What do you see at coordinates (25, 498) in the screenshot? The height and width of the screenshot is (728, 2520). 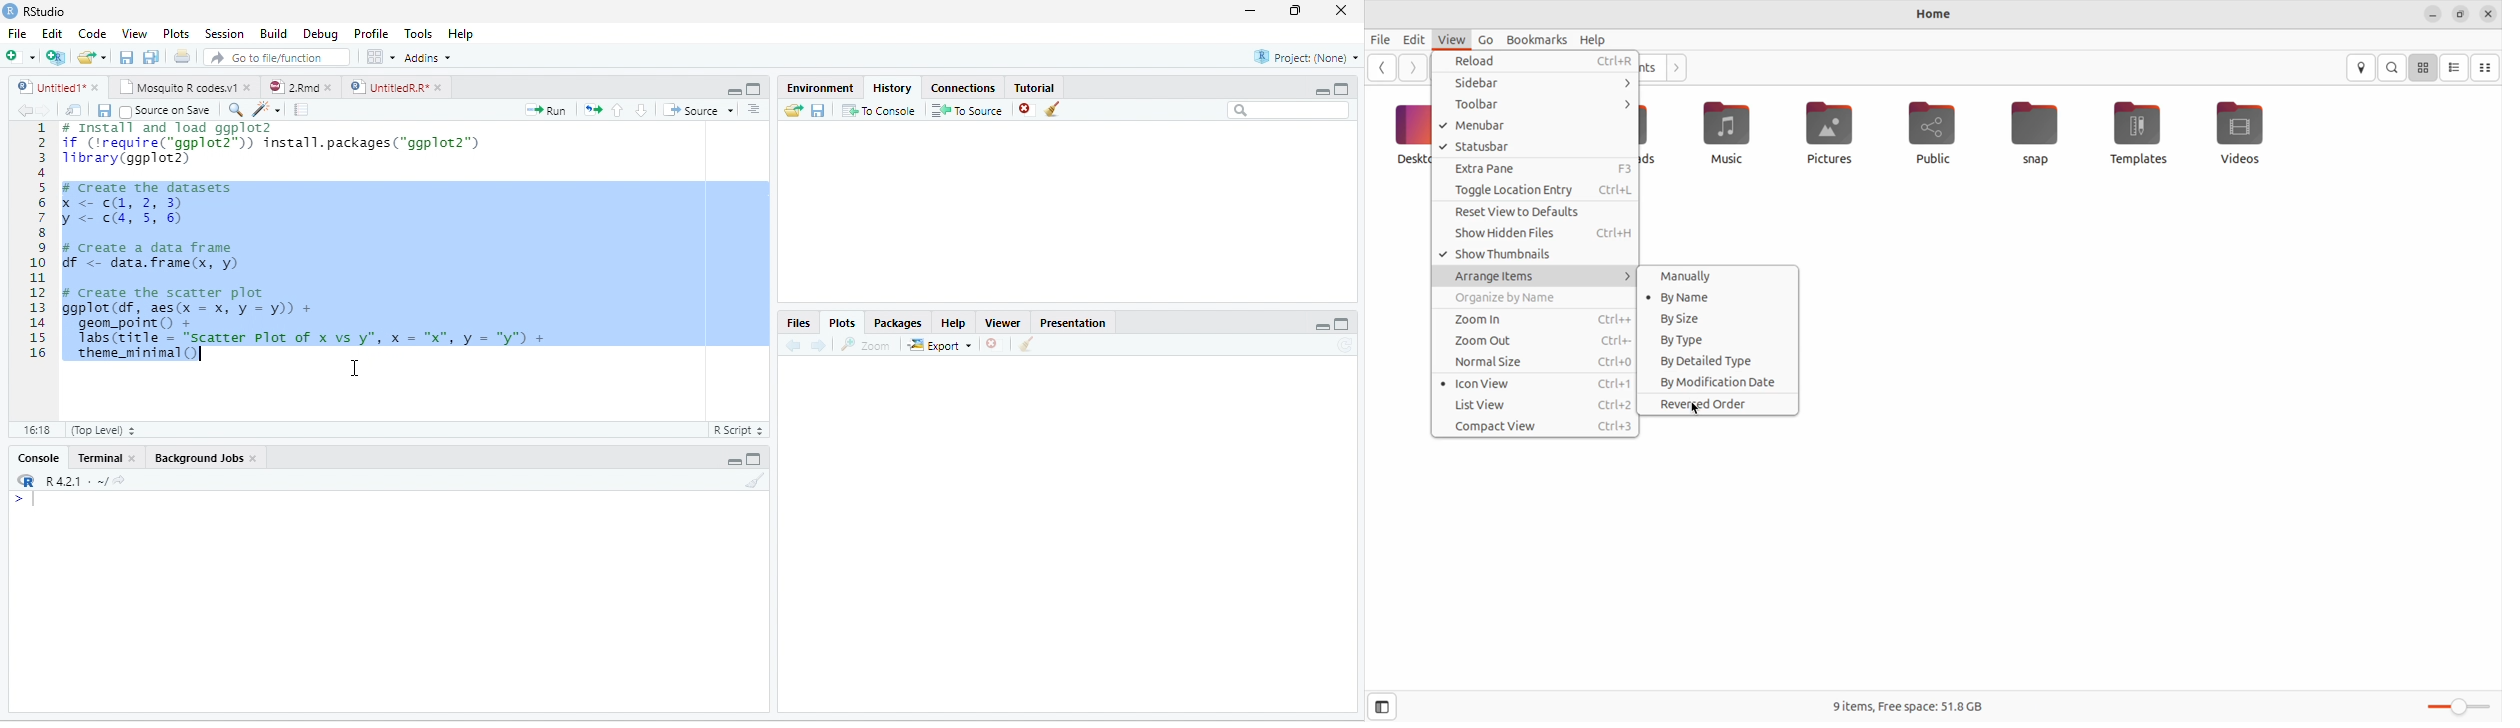 I see `New line` at bounding box center [25, 498].